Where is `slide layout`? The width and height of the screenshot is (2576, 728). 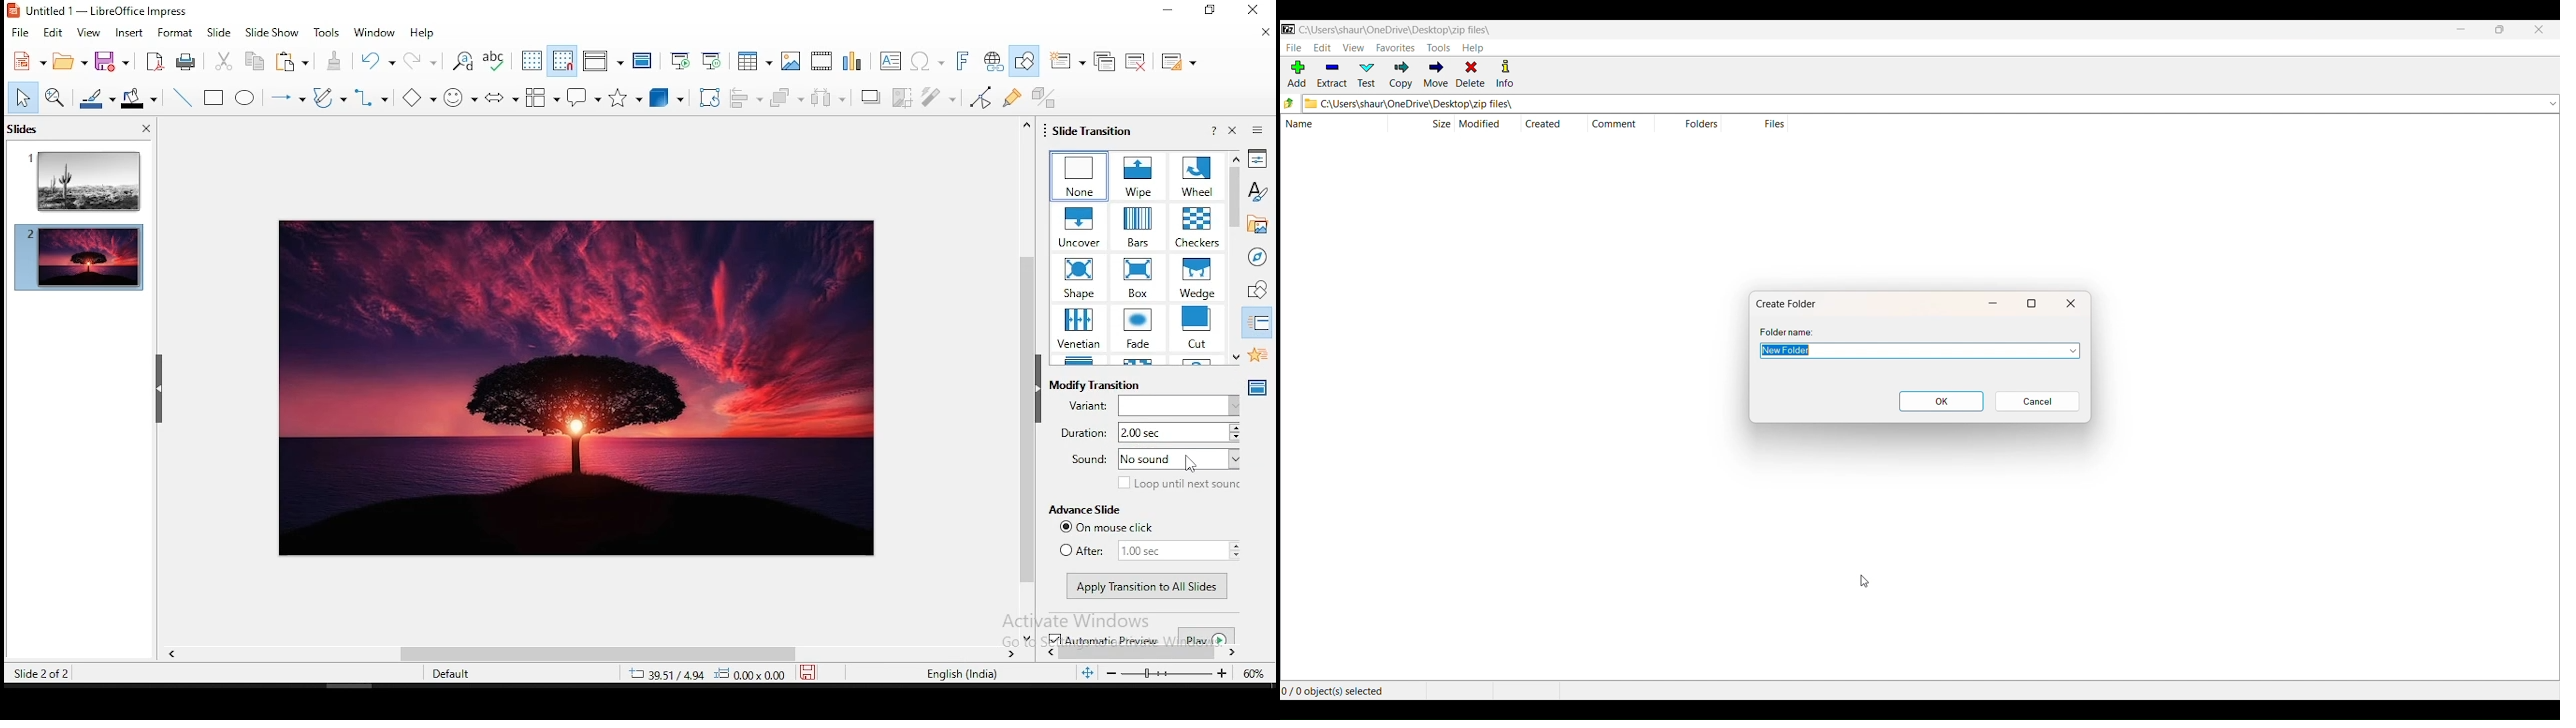
slide layout is located at coordinates (1179, 60).